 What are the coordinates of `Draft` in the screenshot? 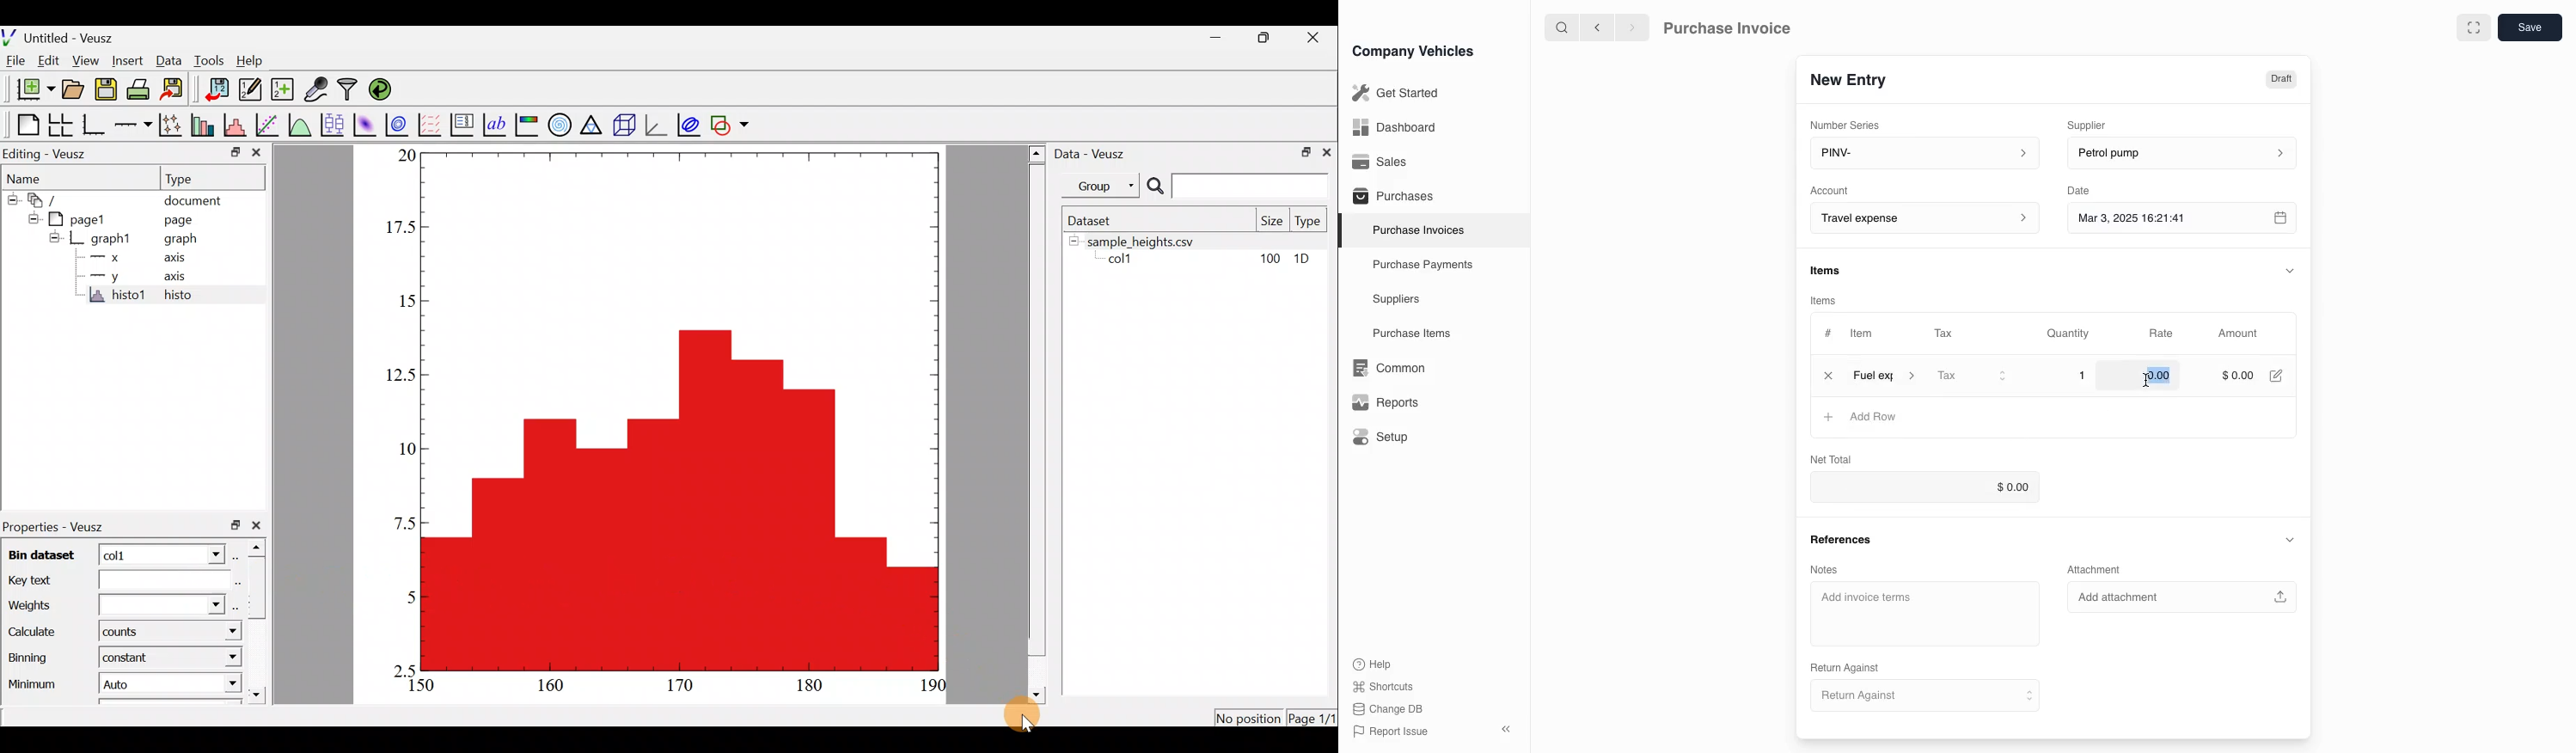 It's located at (2279, 77).